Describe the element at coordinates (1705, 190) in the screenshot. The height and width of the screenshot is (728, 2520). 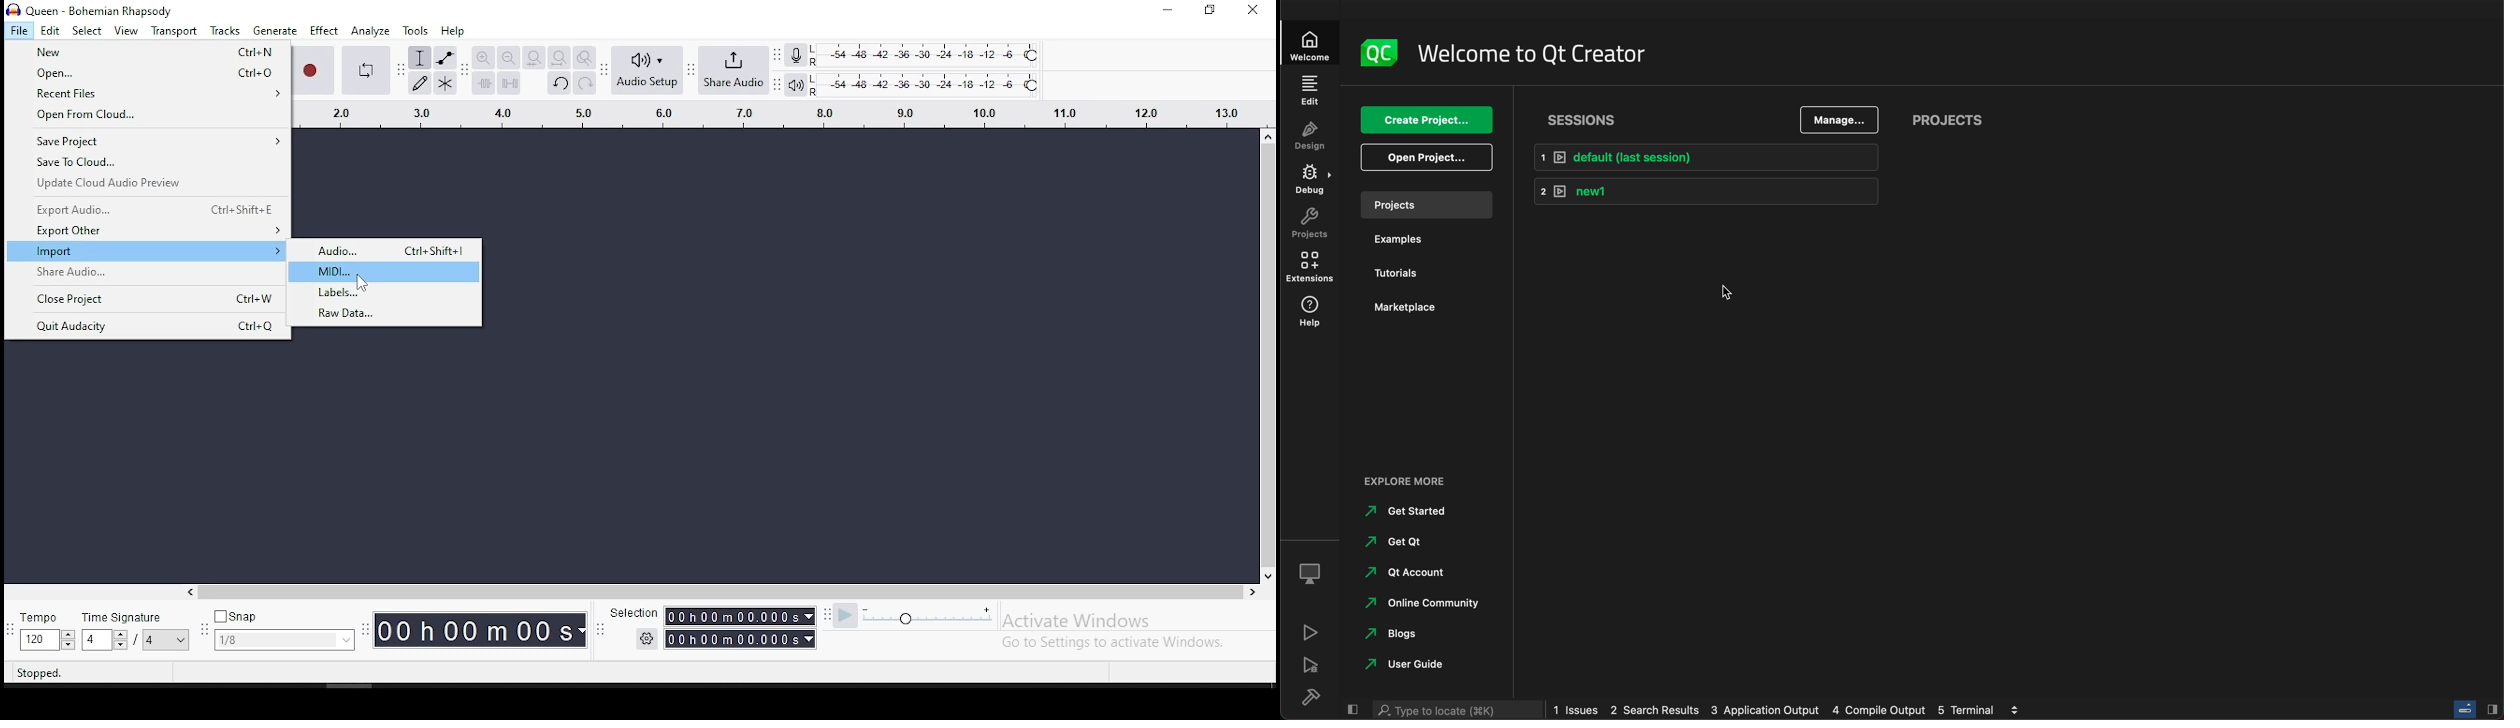
I see `new1` at that location.